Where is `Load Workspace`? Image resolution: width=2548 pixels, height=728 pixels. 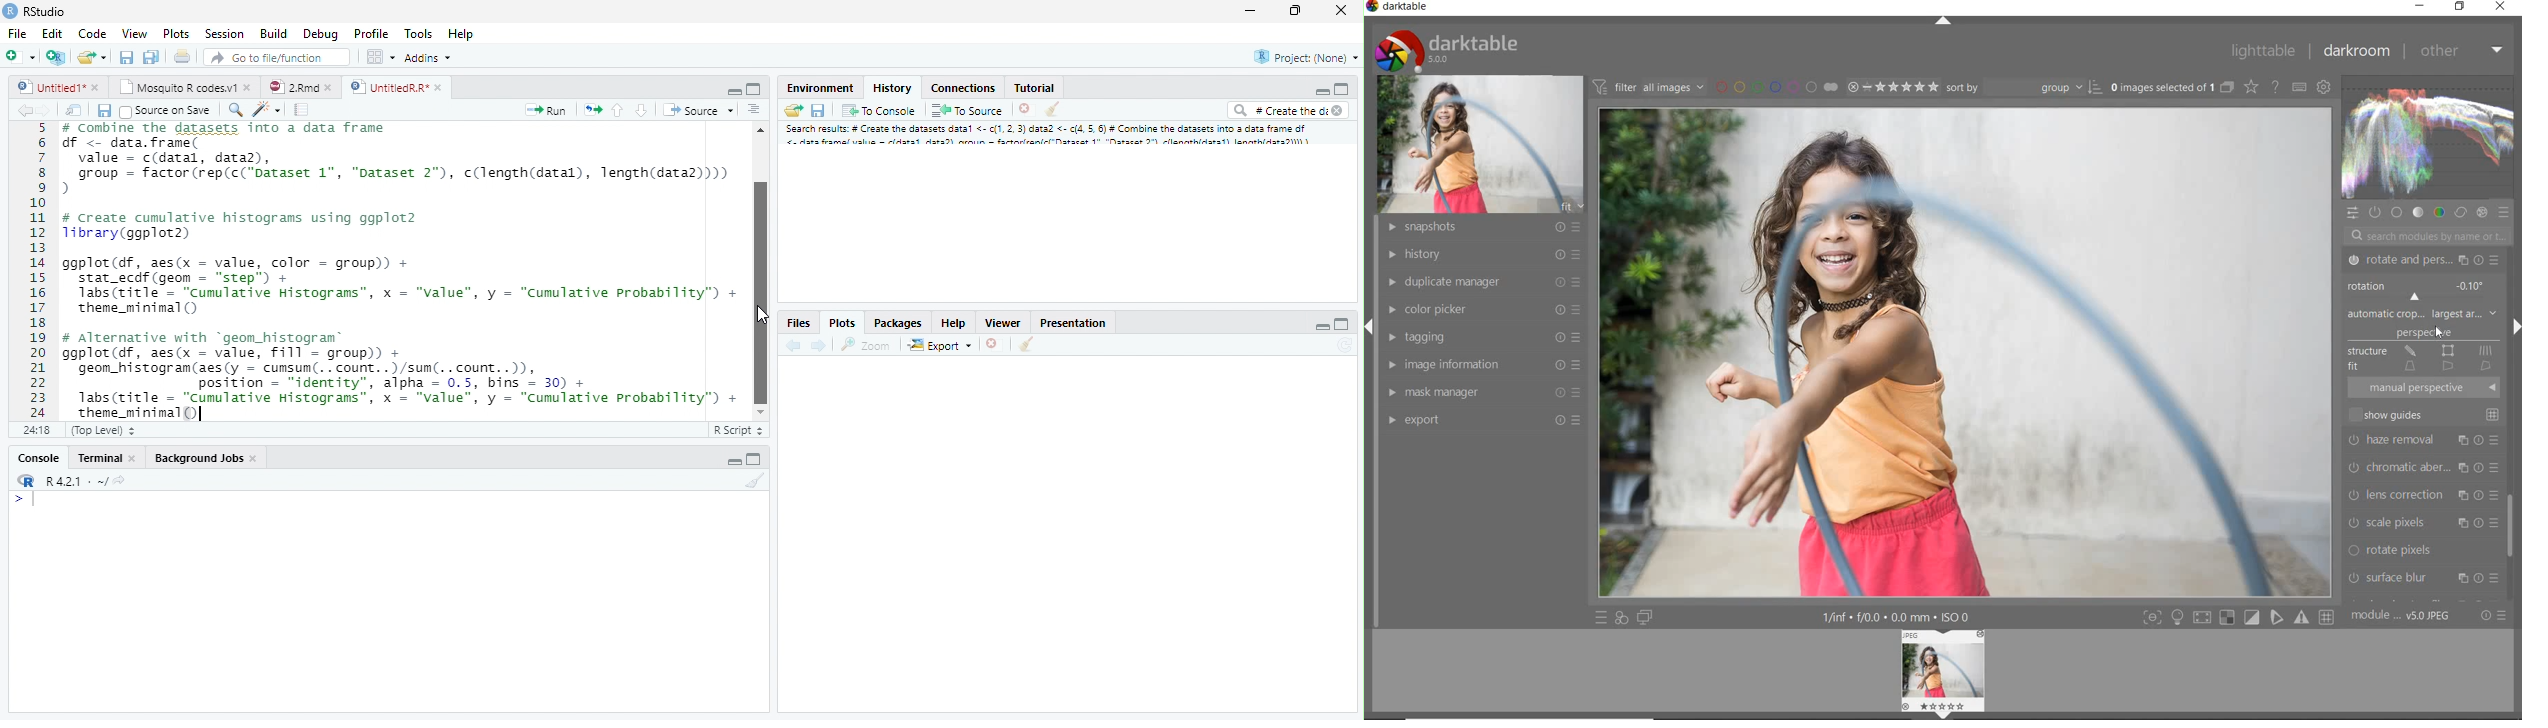
Load Workspace is located at coordinates (795, 113).